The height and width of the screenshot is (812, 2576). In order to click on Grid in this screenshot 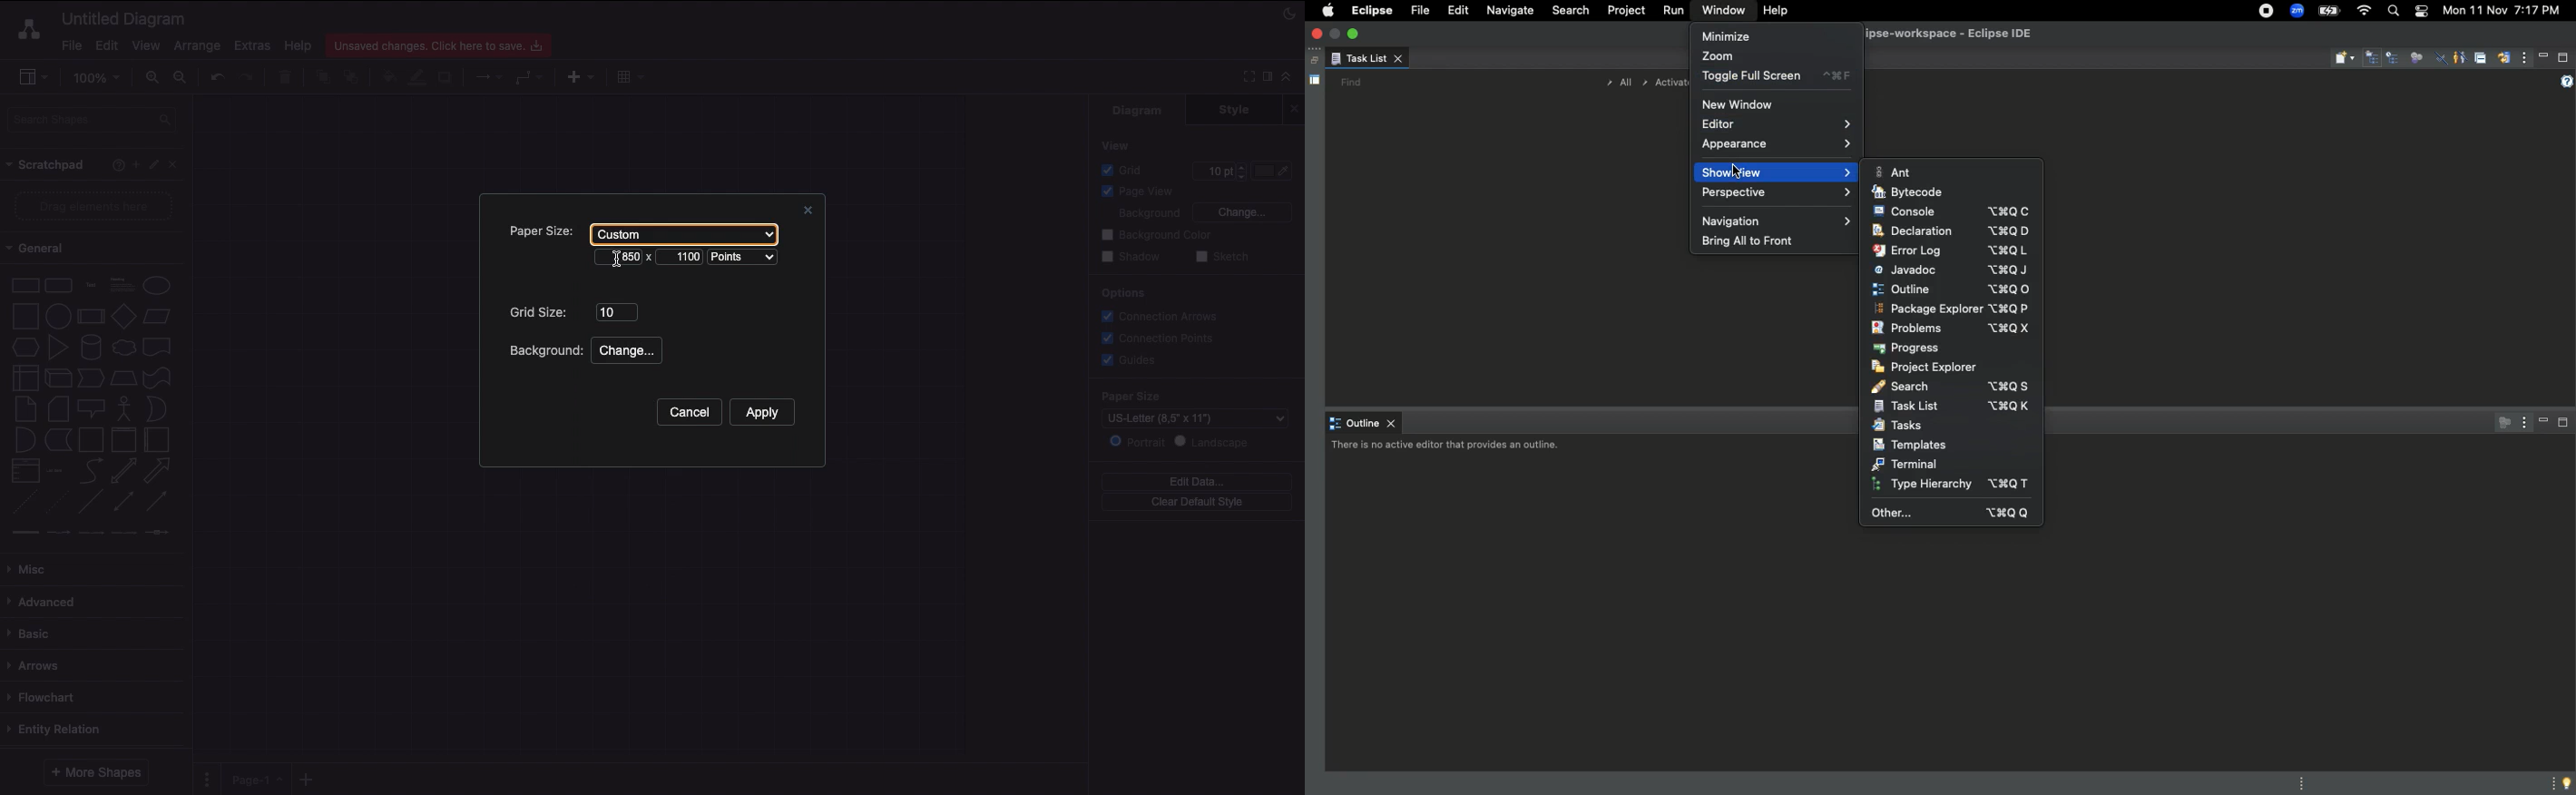, I will do `click(1126, 170)`.